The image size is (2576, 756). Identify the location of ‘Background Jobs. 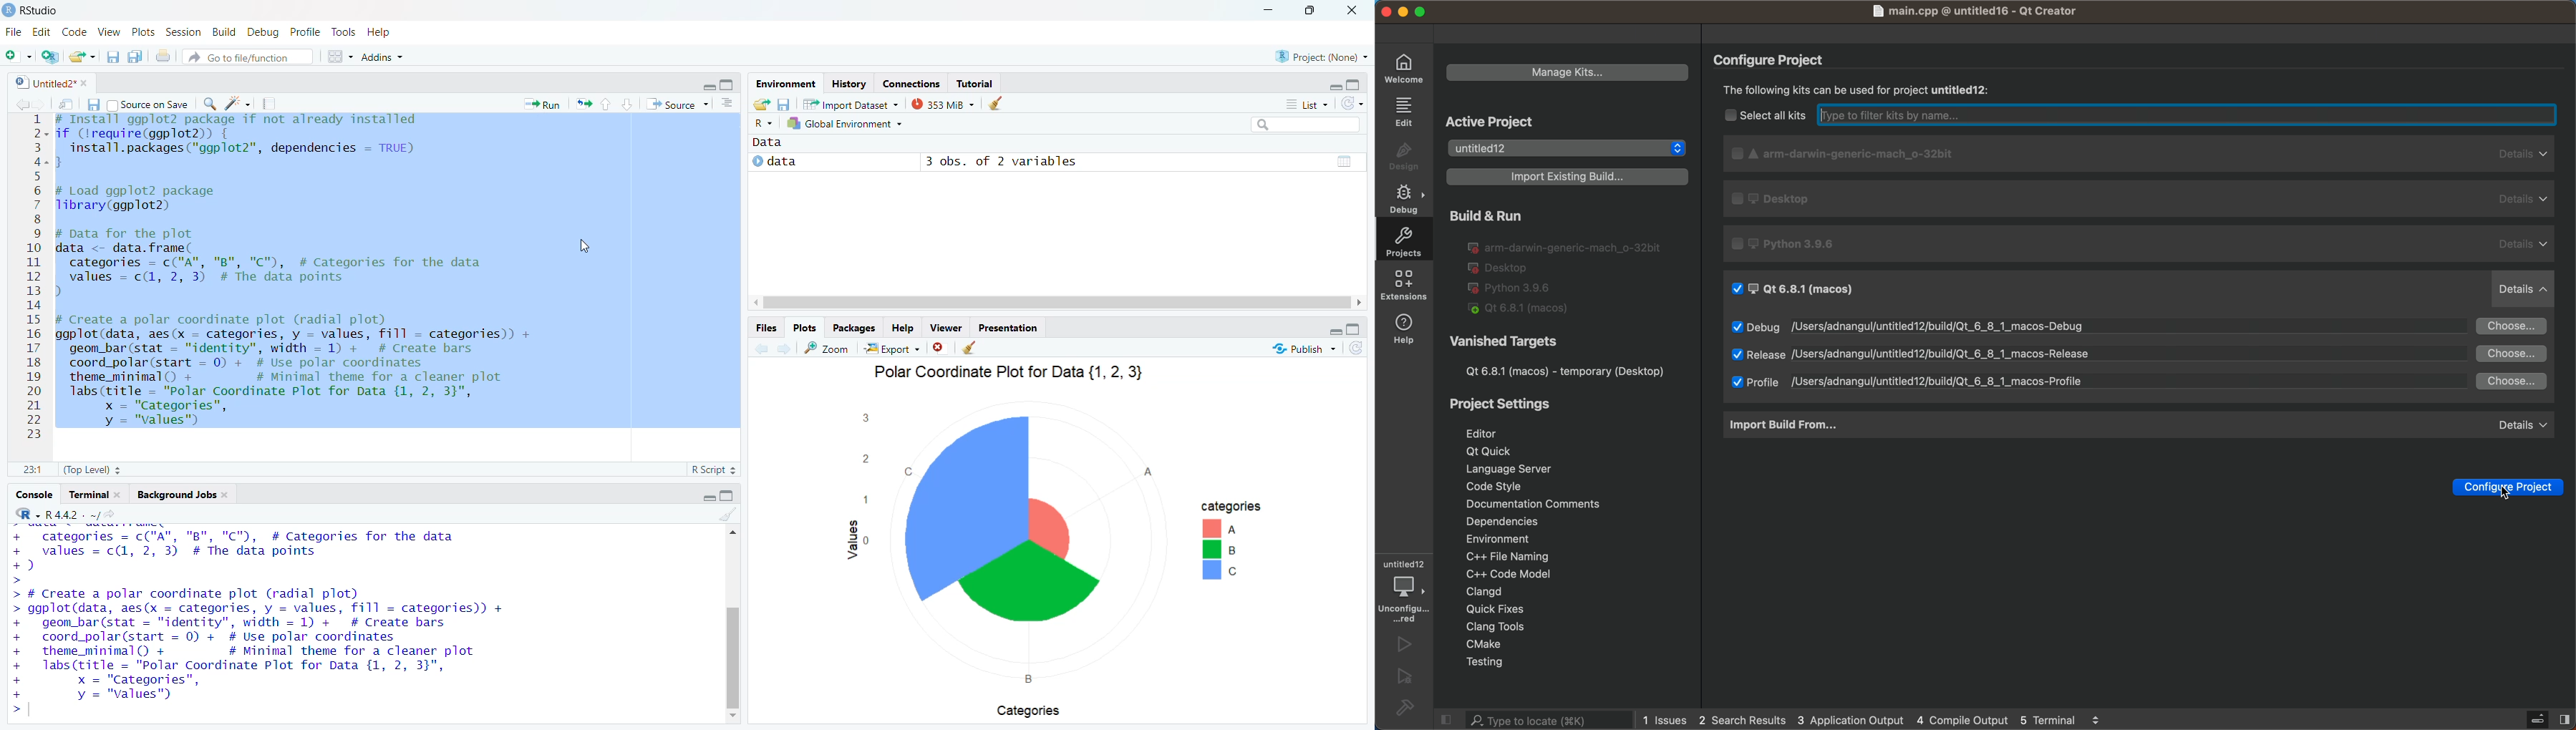
(182, 496).